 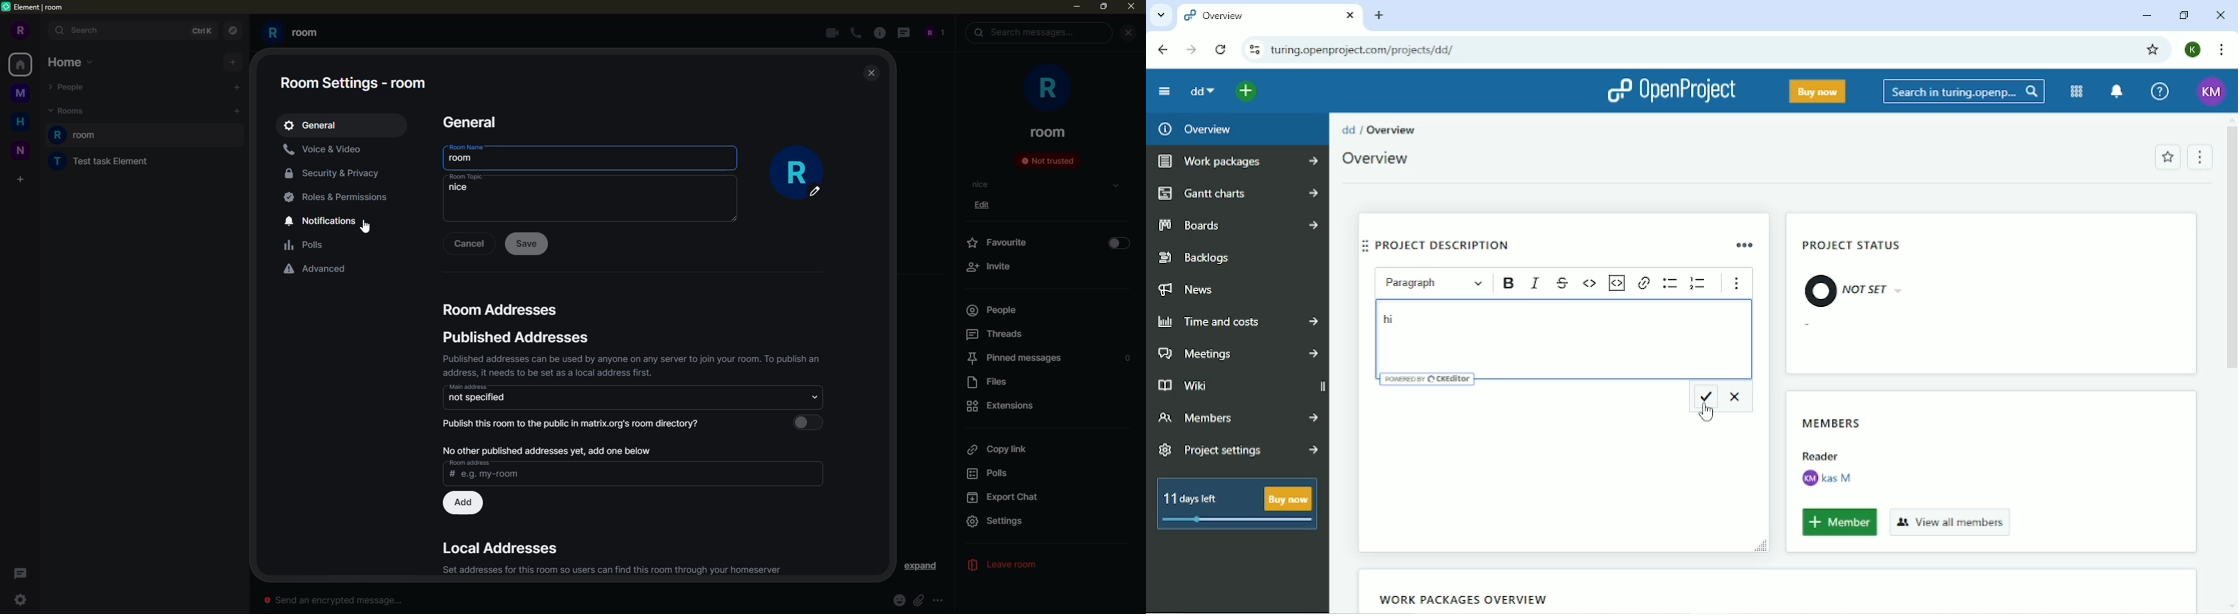 What do you see at coordinates (70, 85) in the screenshot?
I see `people` at bounding box center [70, 85].